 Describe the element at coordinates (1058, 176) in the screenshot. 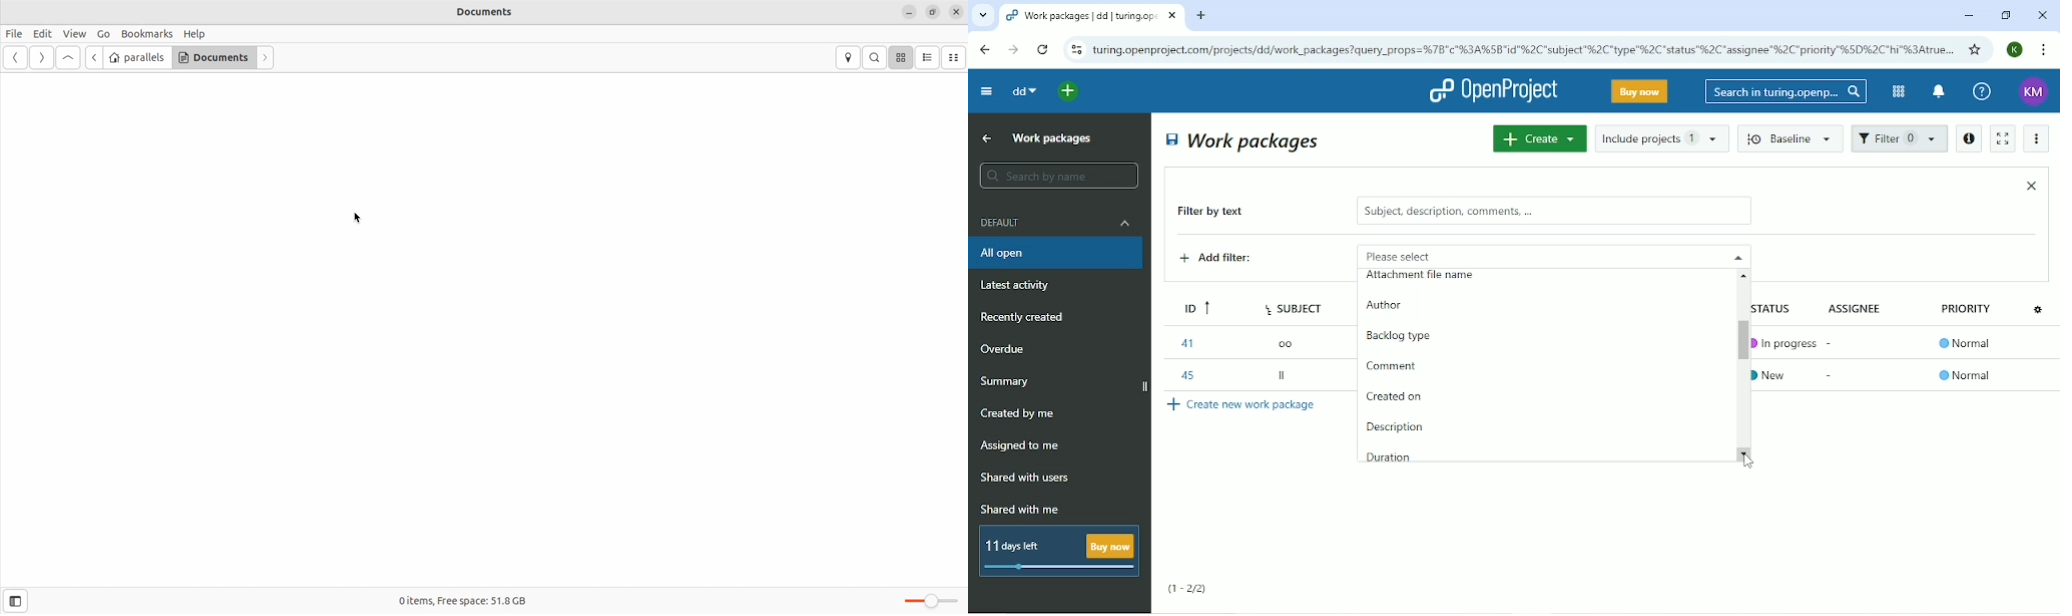

I see `Search by name` at that location.